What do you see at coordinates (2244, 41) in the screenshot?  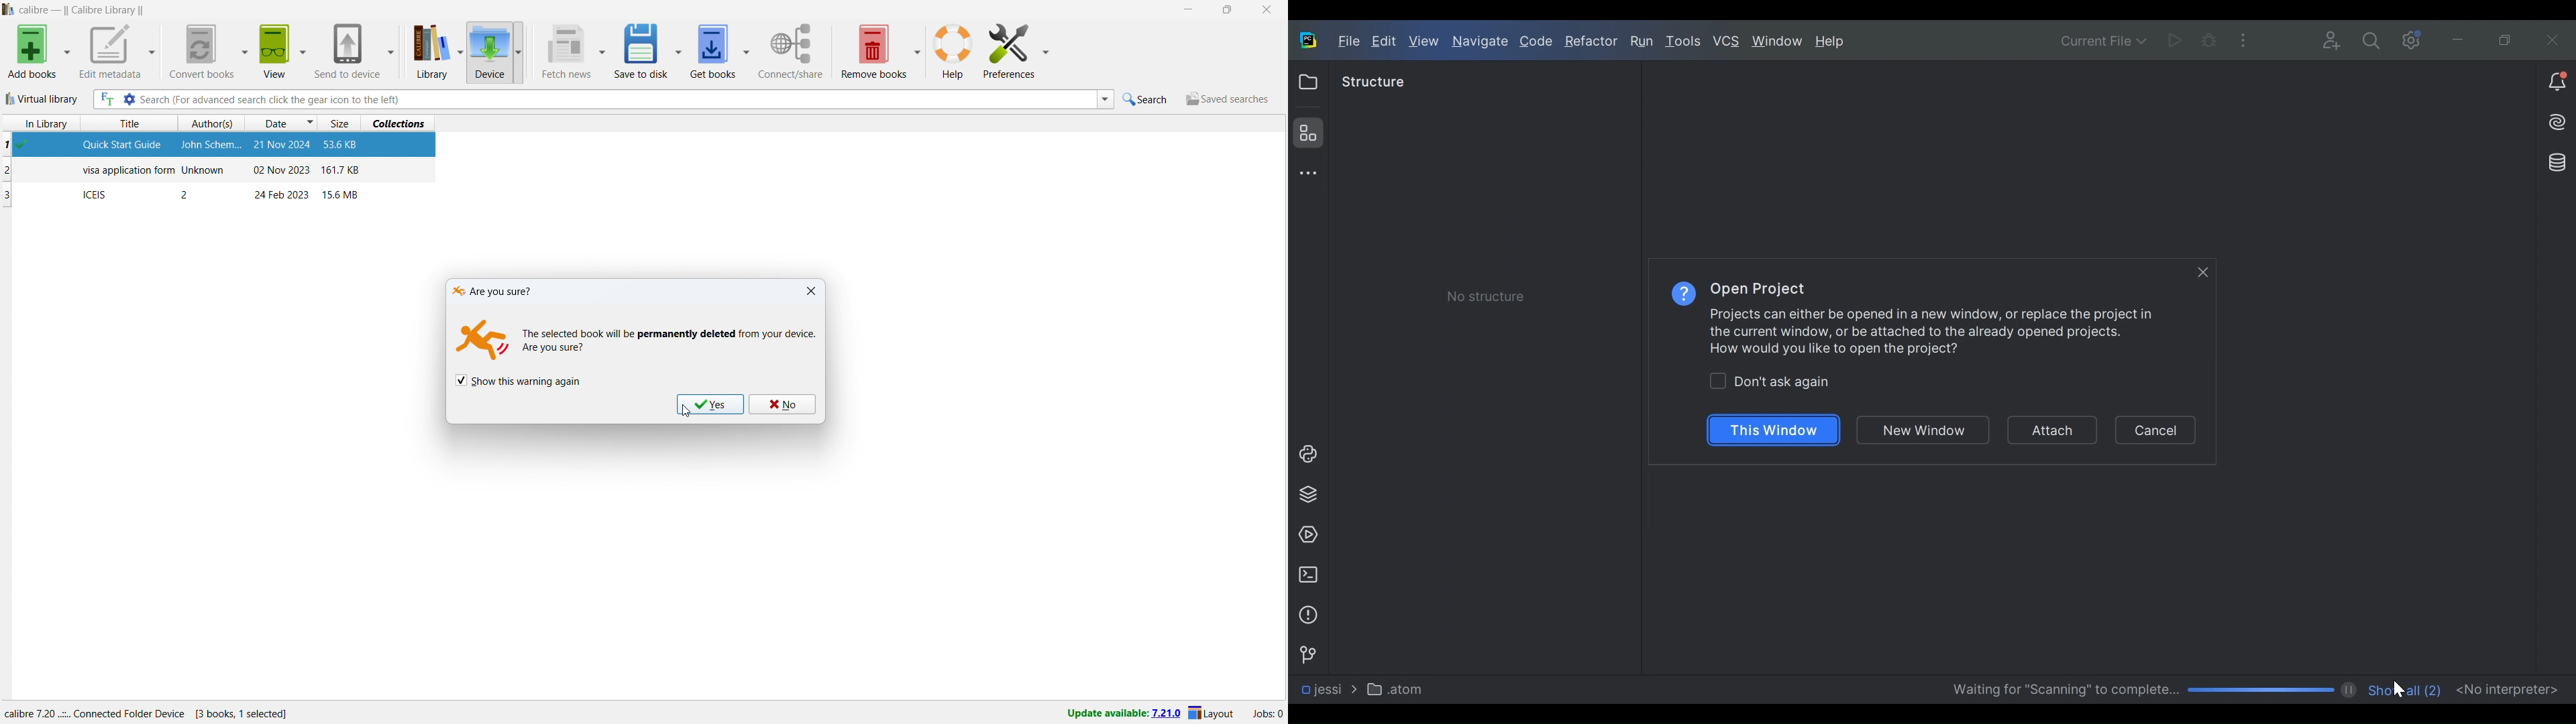 I see `More` at bounding box center [2244, 41].